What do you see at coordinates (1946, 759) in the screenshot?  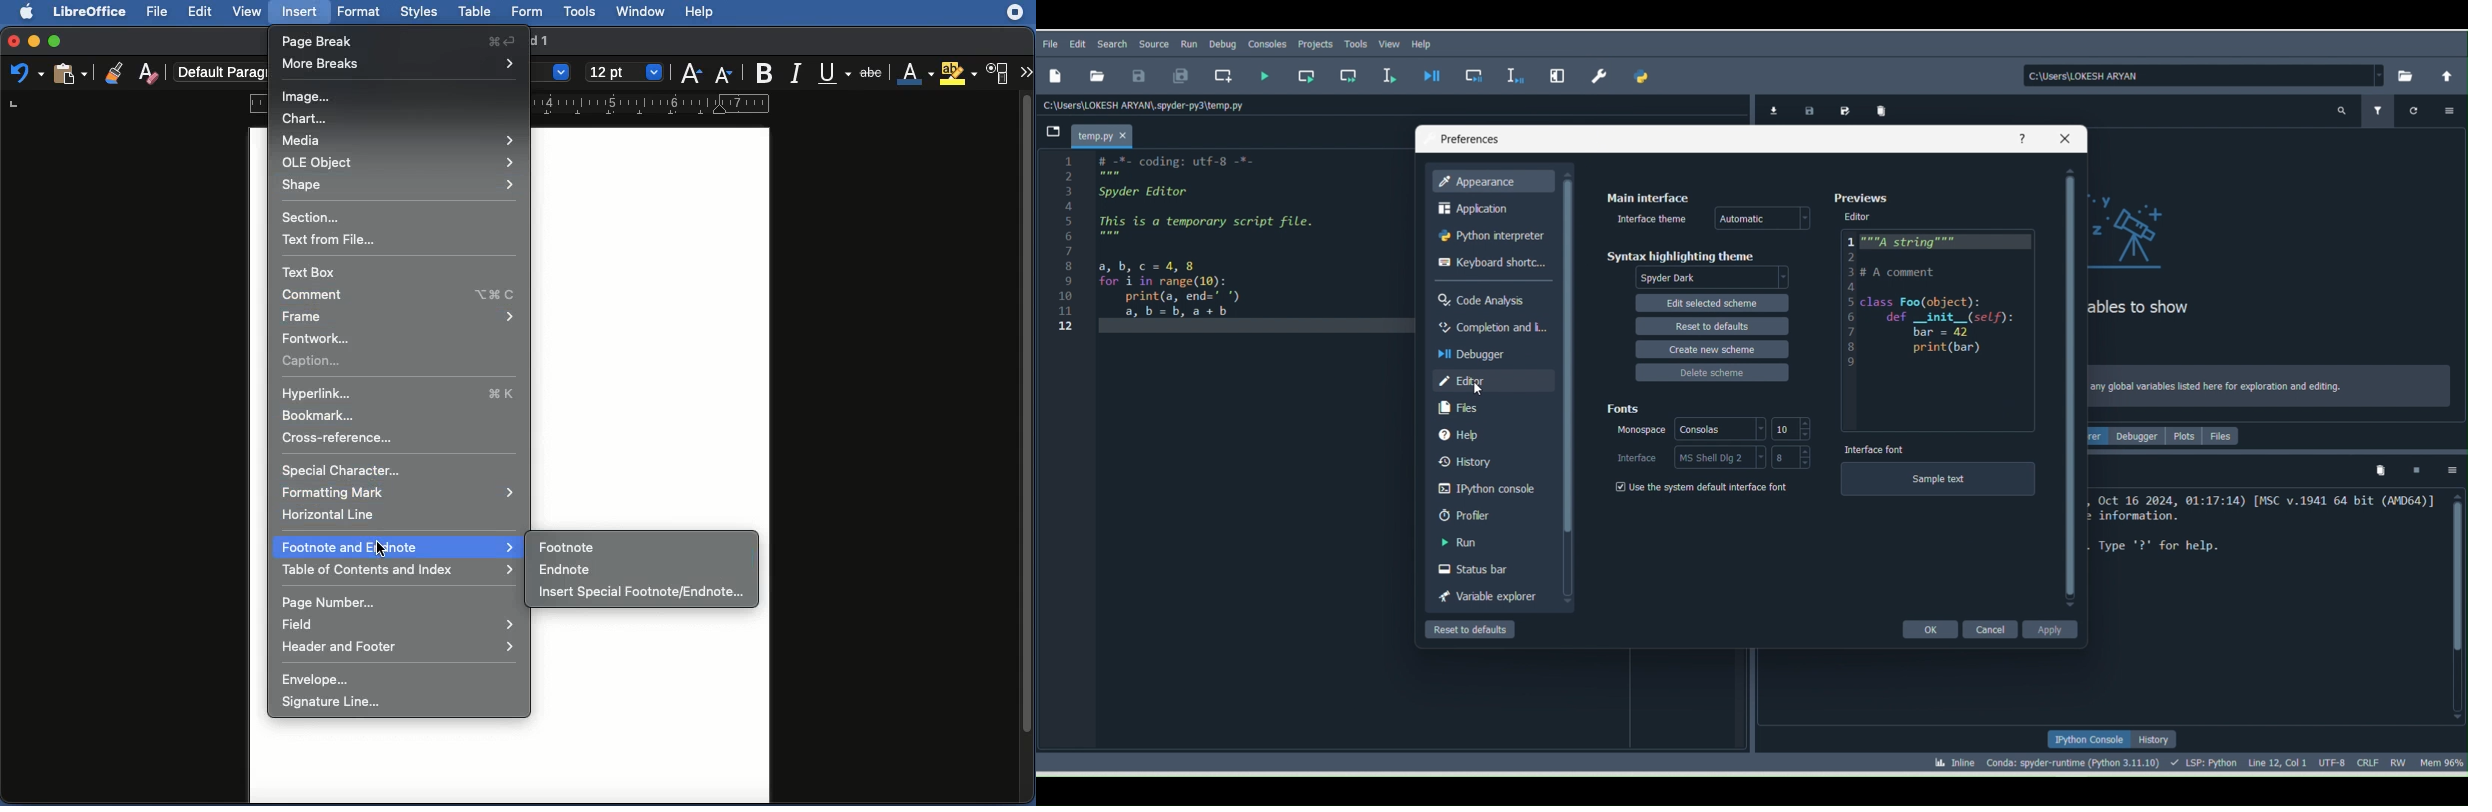 I see `Click to toggle between inline and interactive Matplotlib plotting` at bounding box center [1946, 759].